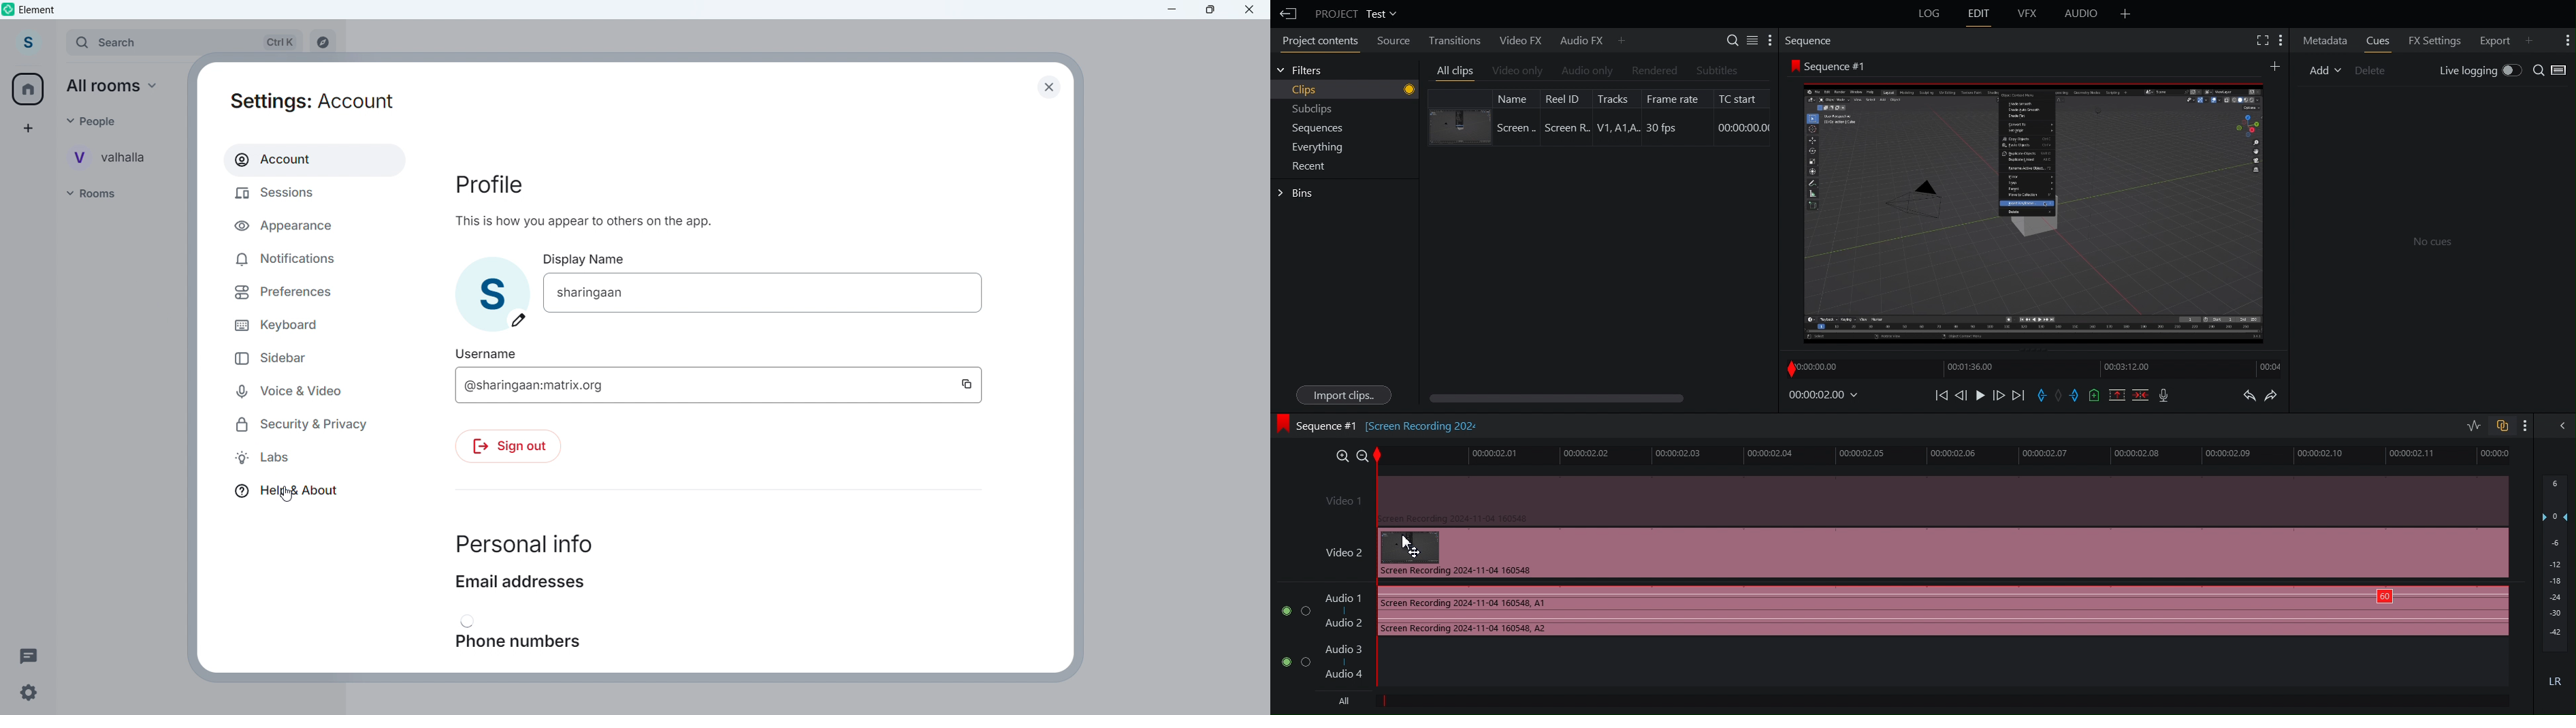 This screenshot has width=2576, height=728. Describe the element at coordinates (302, 222) in the screenshot. I see `Appearance ` at that location.